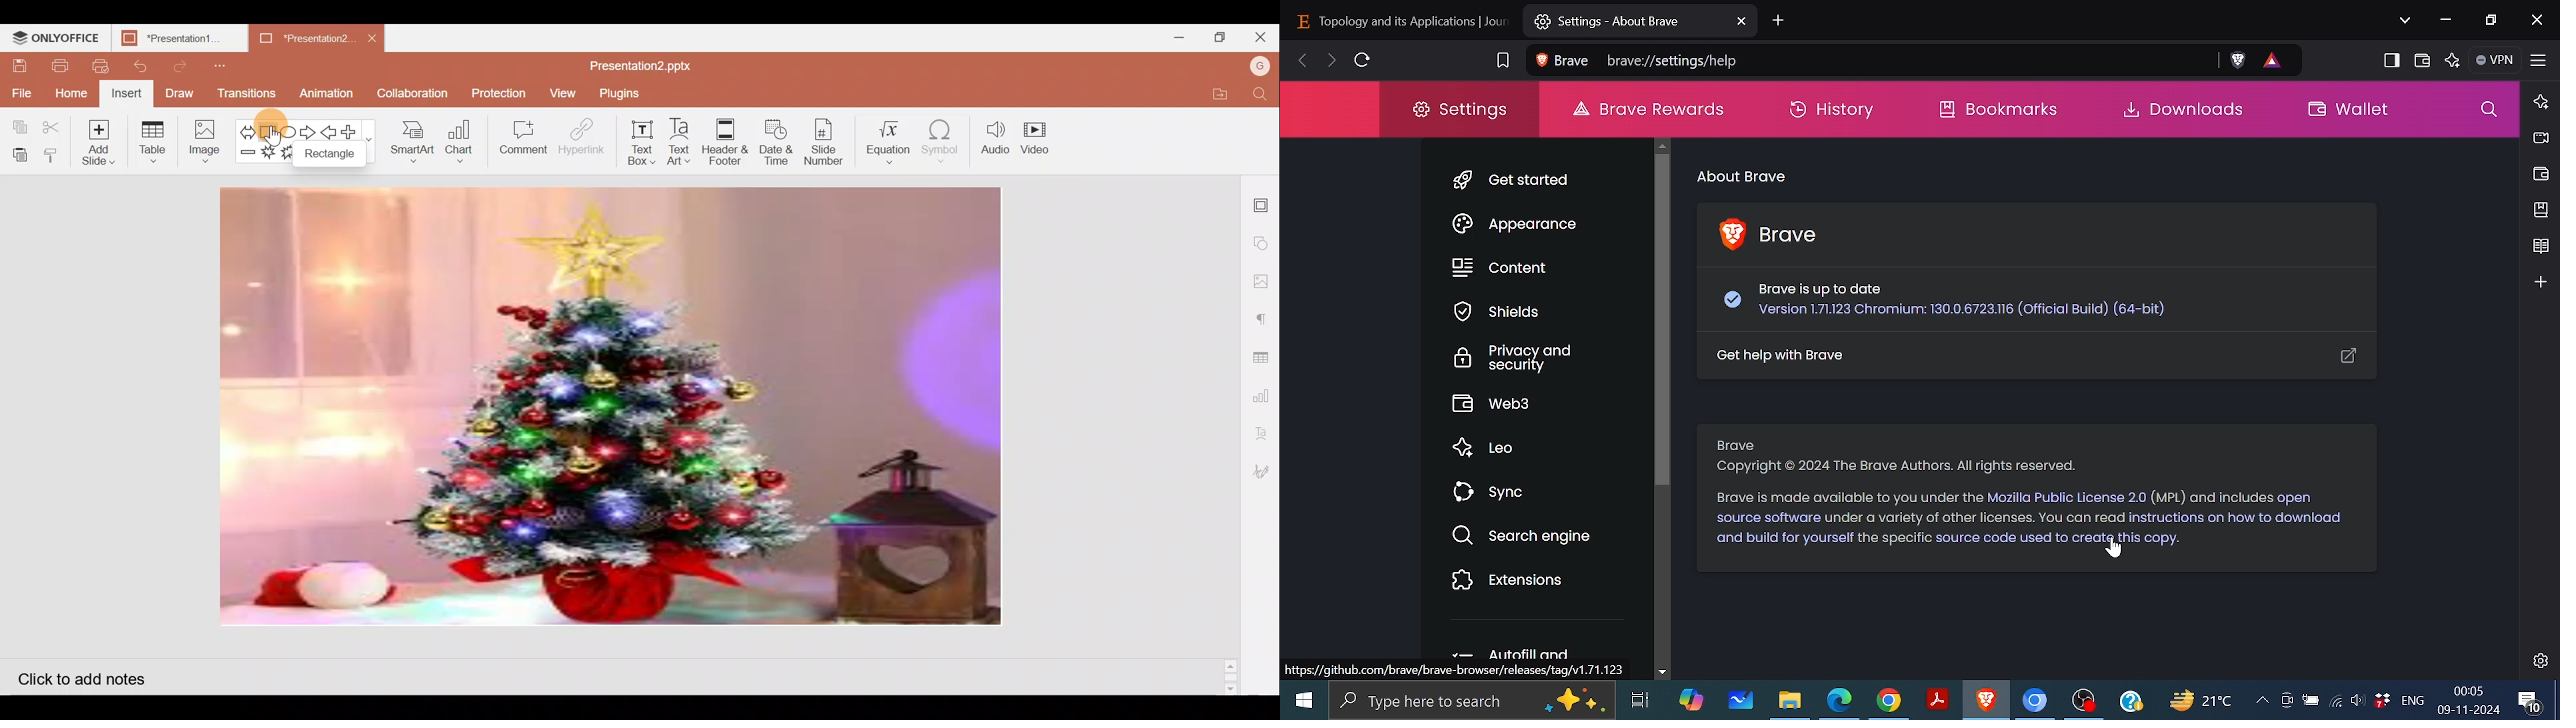 The height and width of the screenshot is (728, 2576). I want to click on Undo, so click(140, 69).